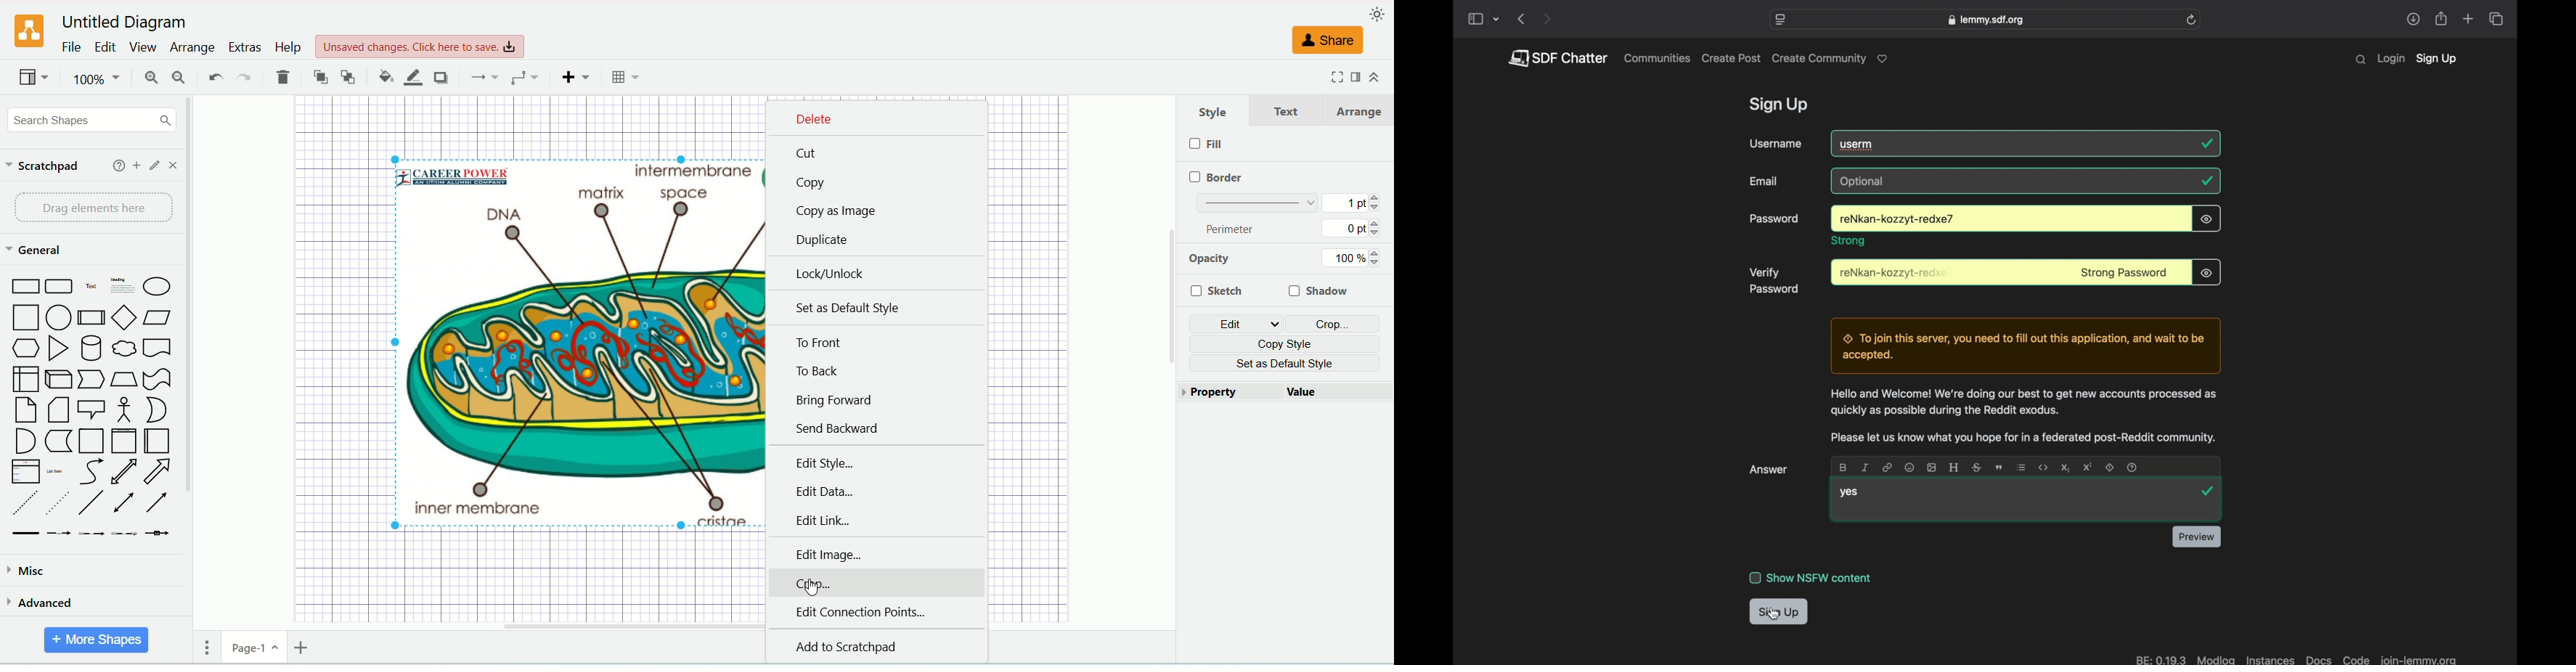  I want to click on general, so click(37, 252).